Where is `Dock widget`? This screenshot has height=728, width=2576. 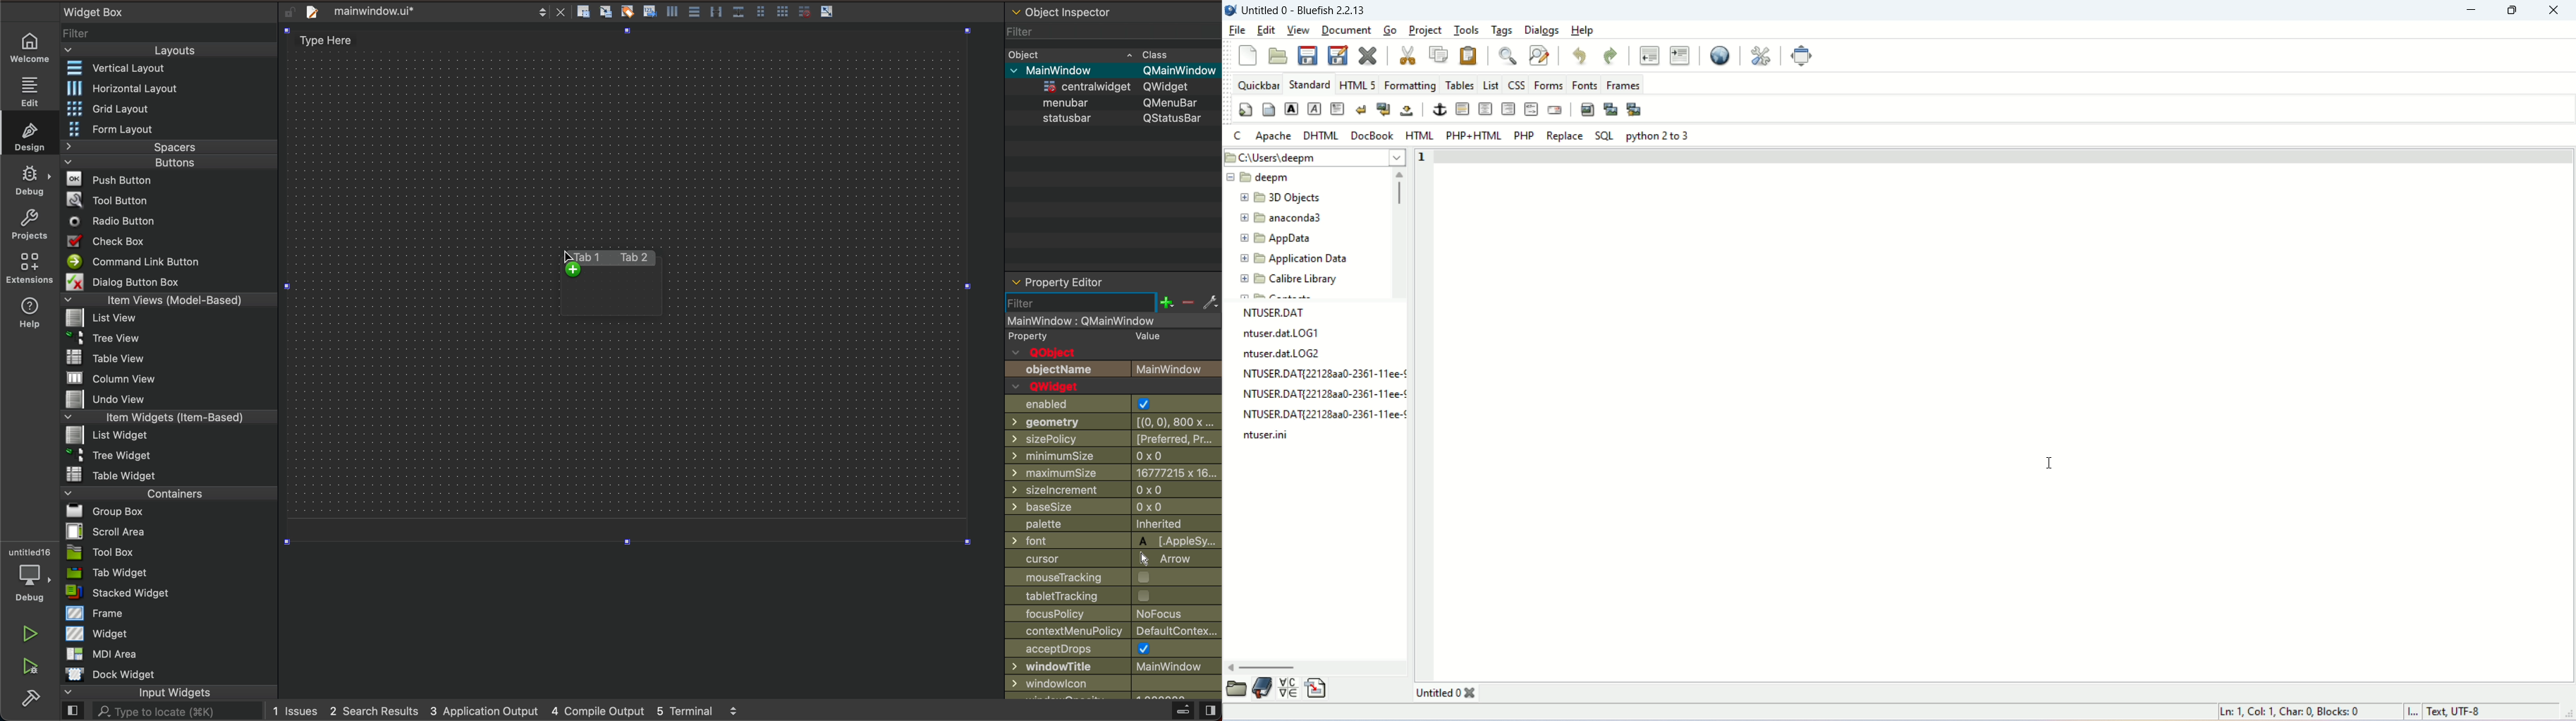
Dock widget is located at coordinates (125, 674).